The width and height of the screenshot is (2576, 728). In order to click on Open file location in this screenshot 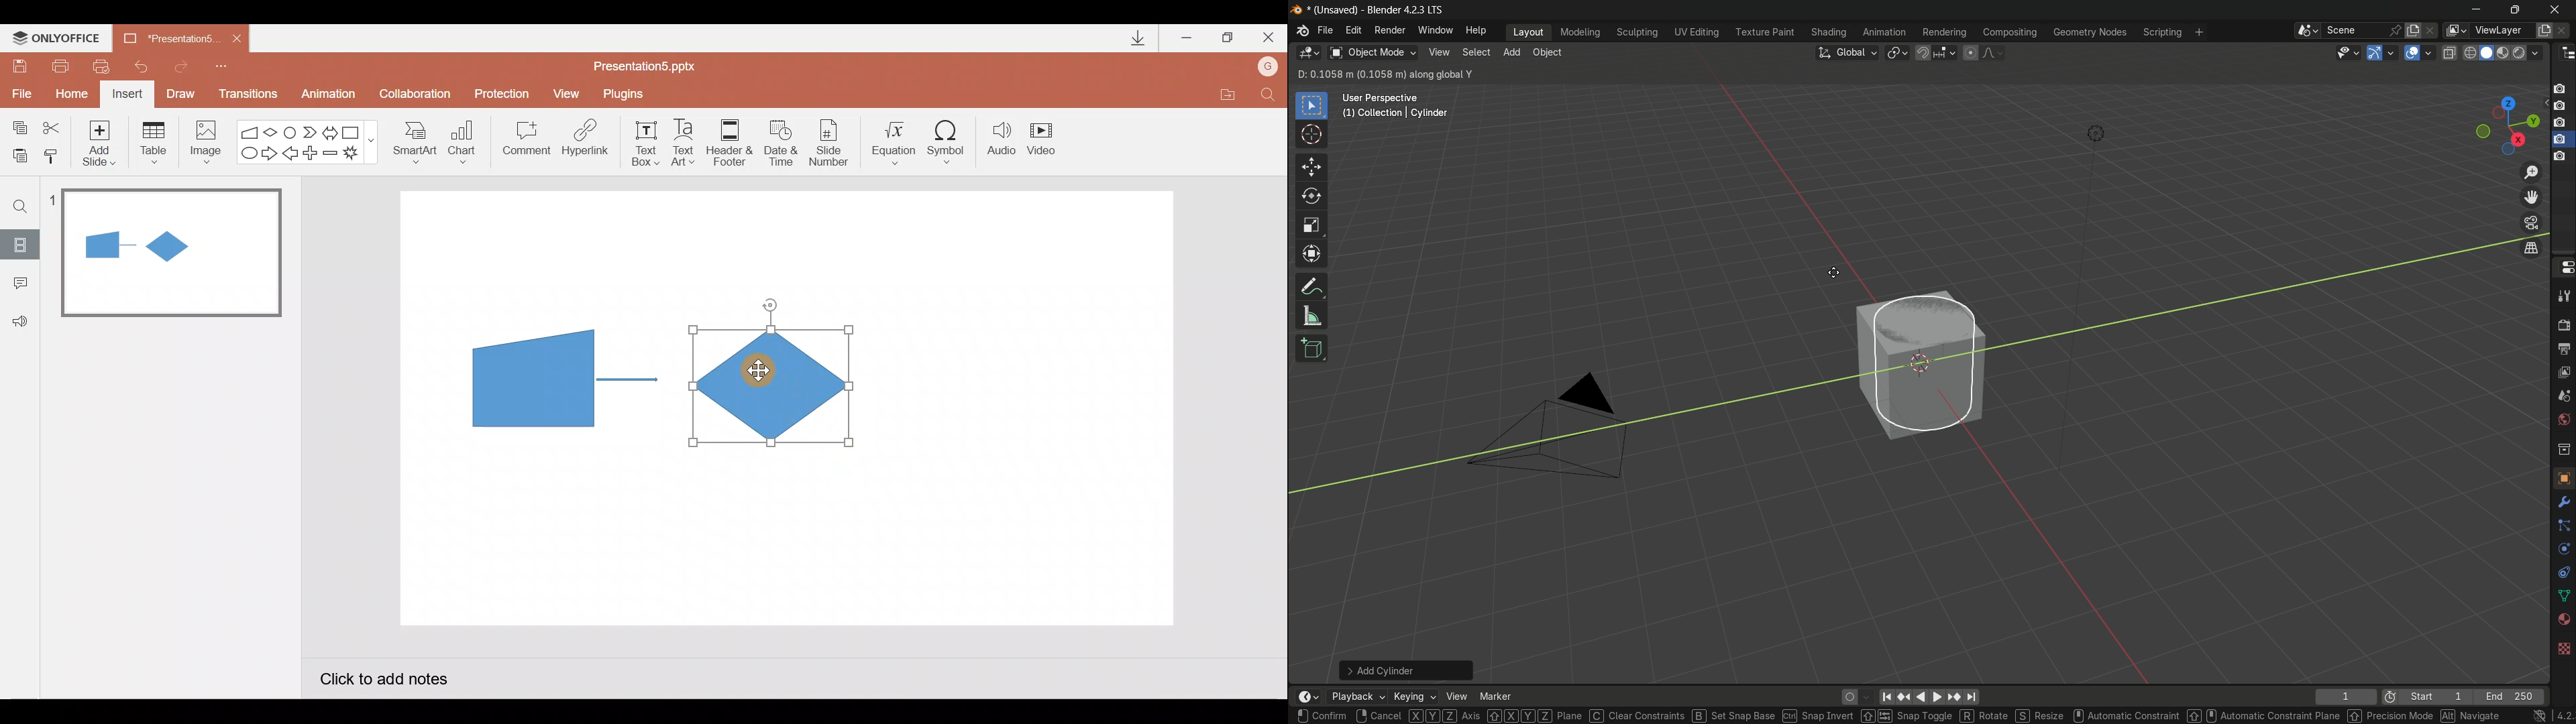, I will do `click(1227, 97)`.